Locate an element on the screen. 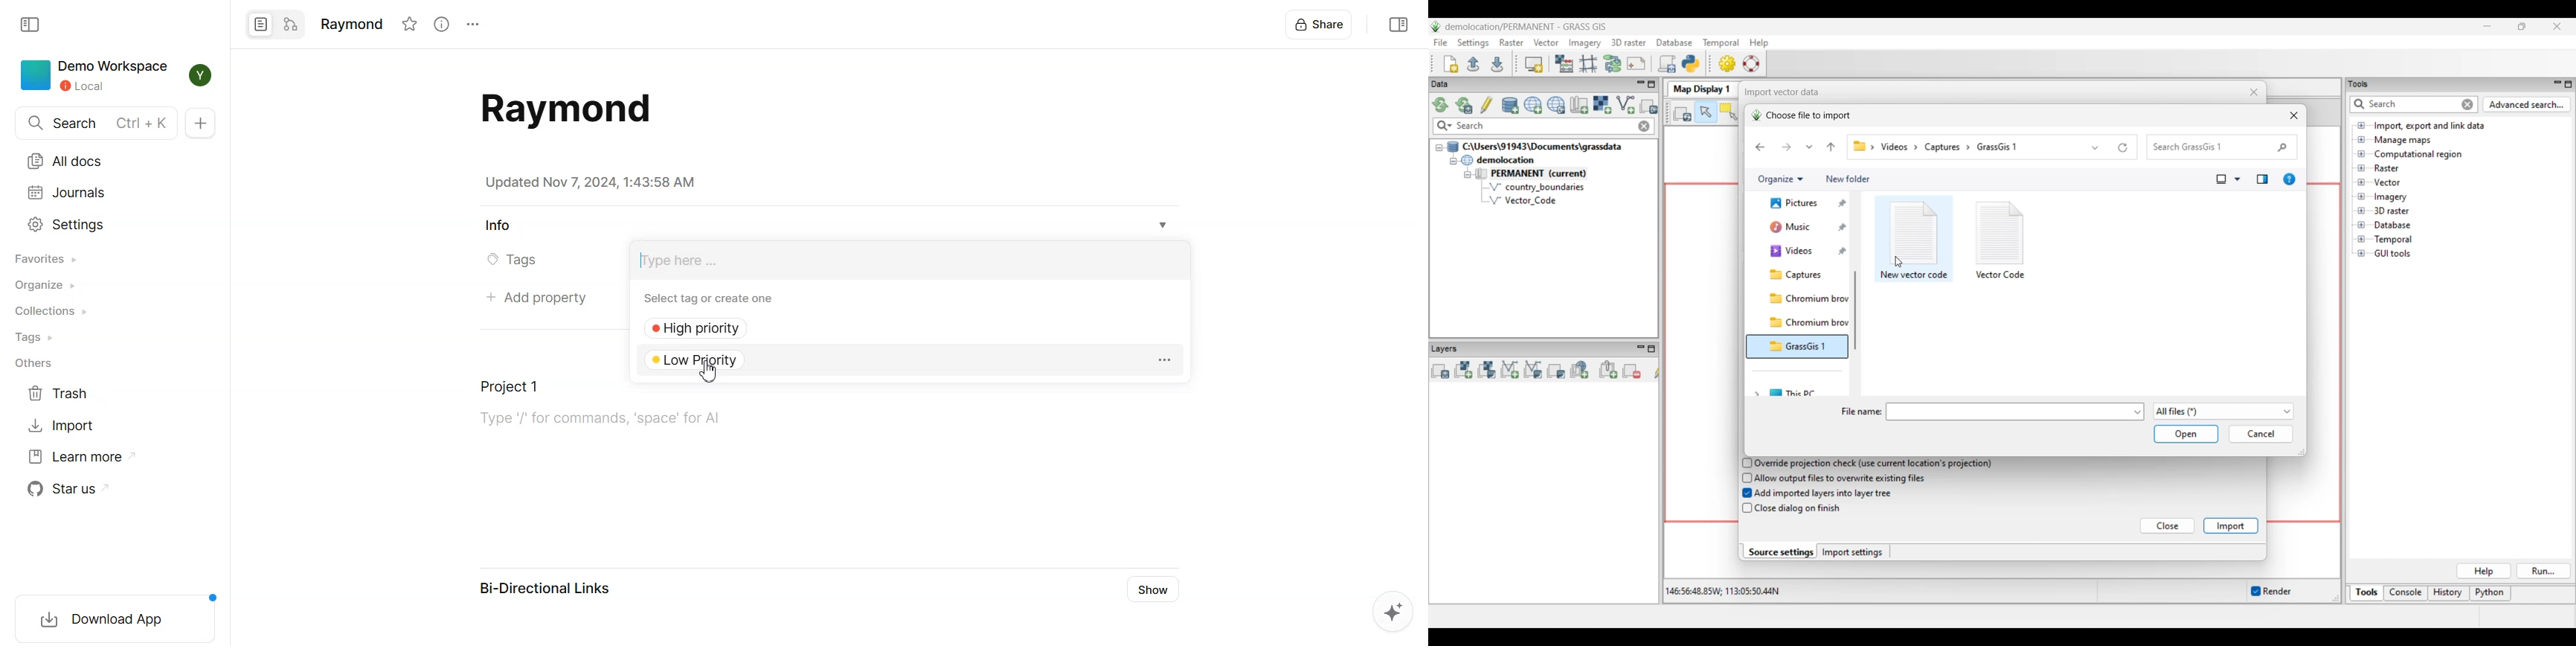 The image size is (2576, 672). Add property is located at coordinates (535, 299).